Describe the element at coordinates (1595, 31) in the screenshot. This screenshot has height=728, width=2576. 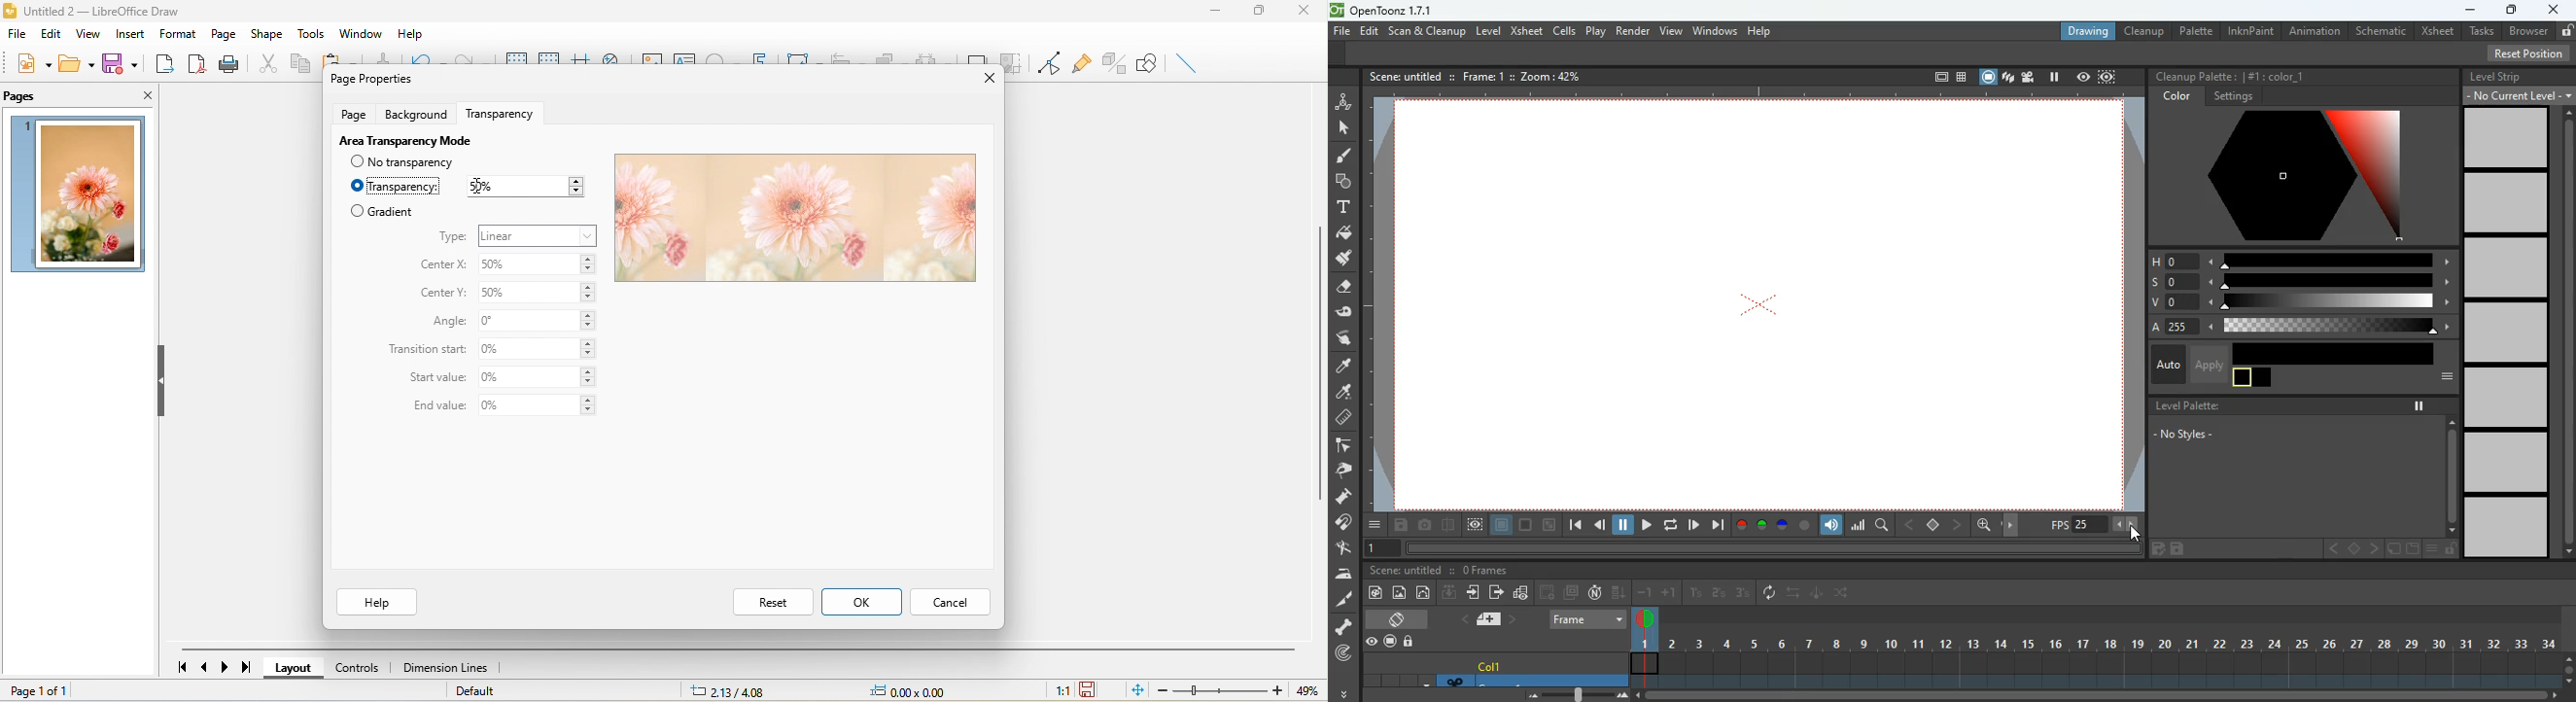
I see `play` at that location.